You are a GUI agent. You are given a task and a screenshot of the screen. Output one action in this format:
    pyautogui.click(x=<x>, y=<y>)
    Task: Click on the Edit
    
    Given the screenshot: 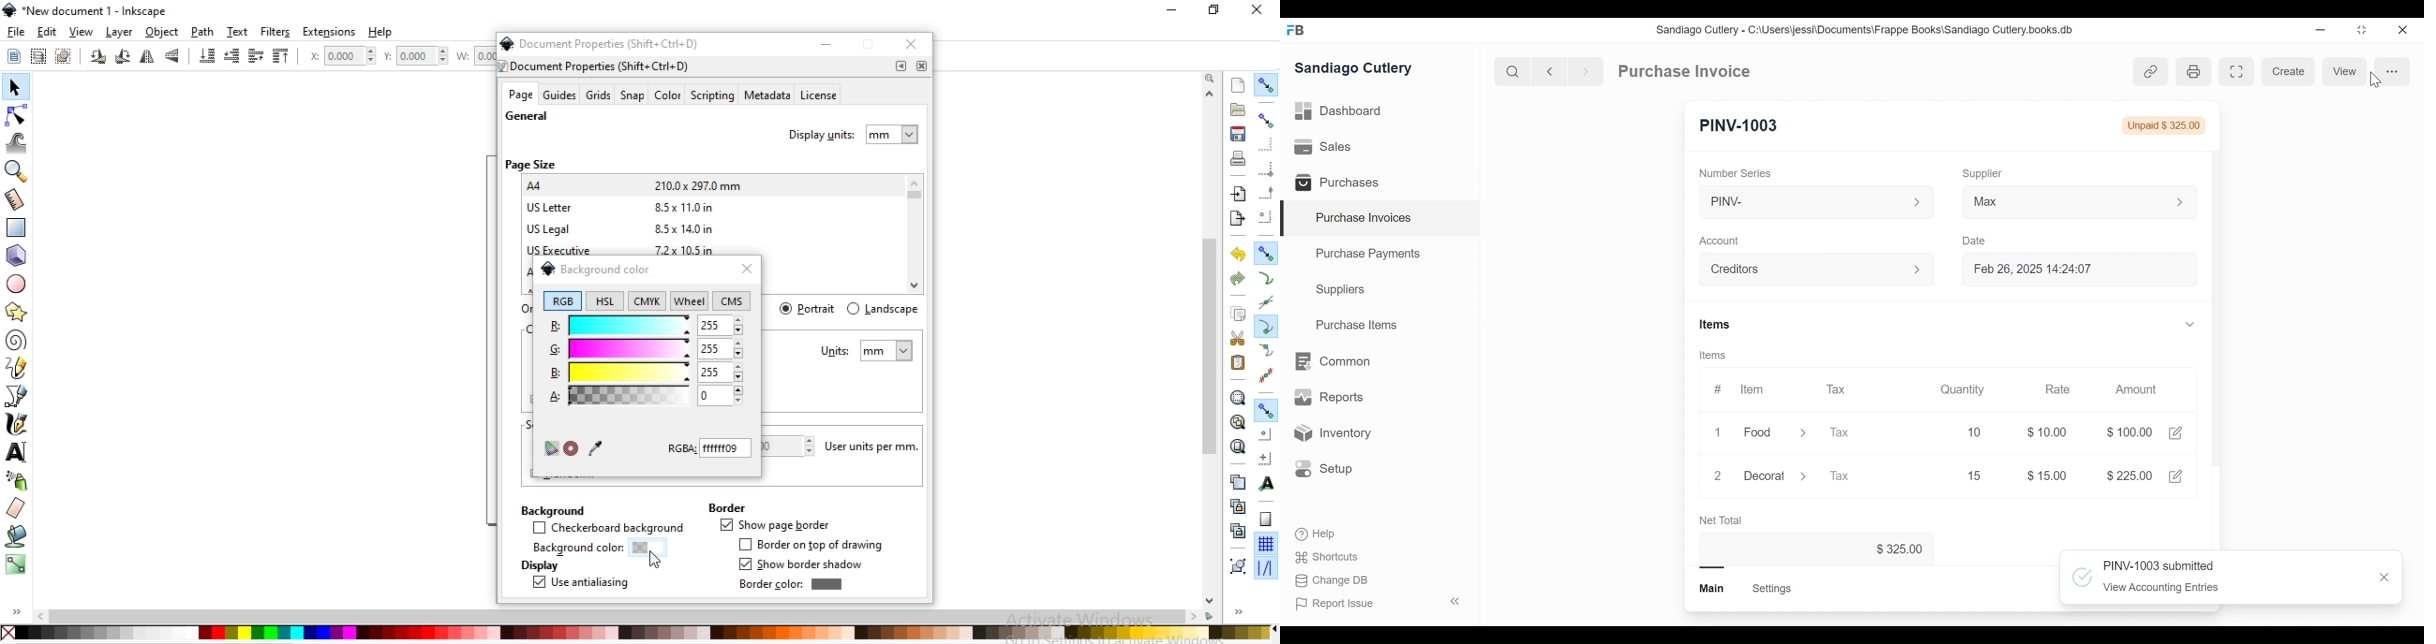 What is the action you would take?
    pyautogui.click(x=2176, y=476)
    